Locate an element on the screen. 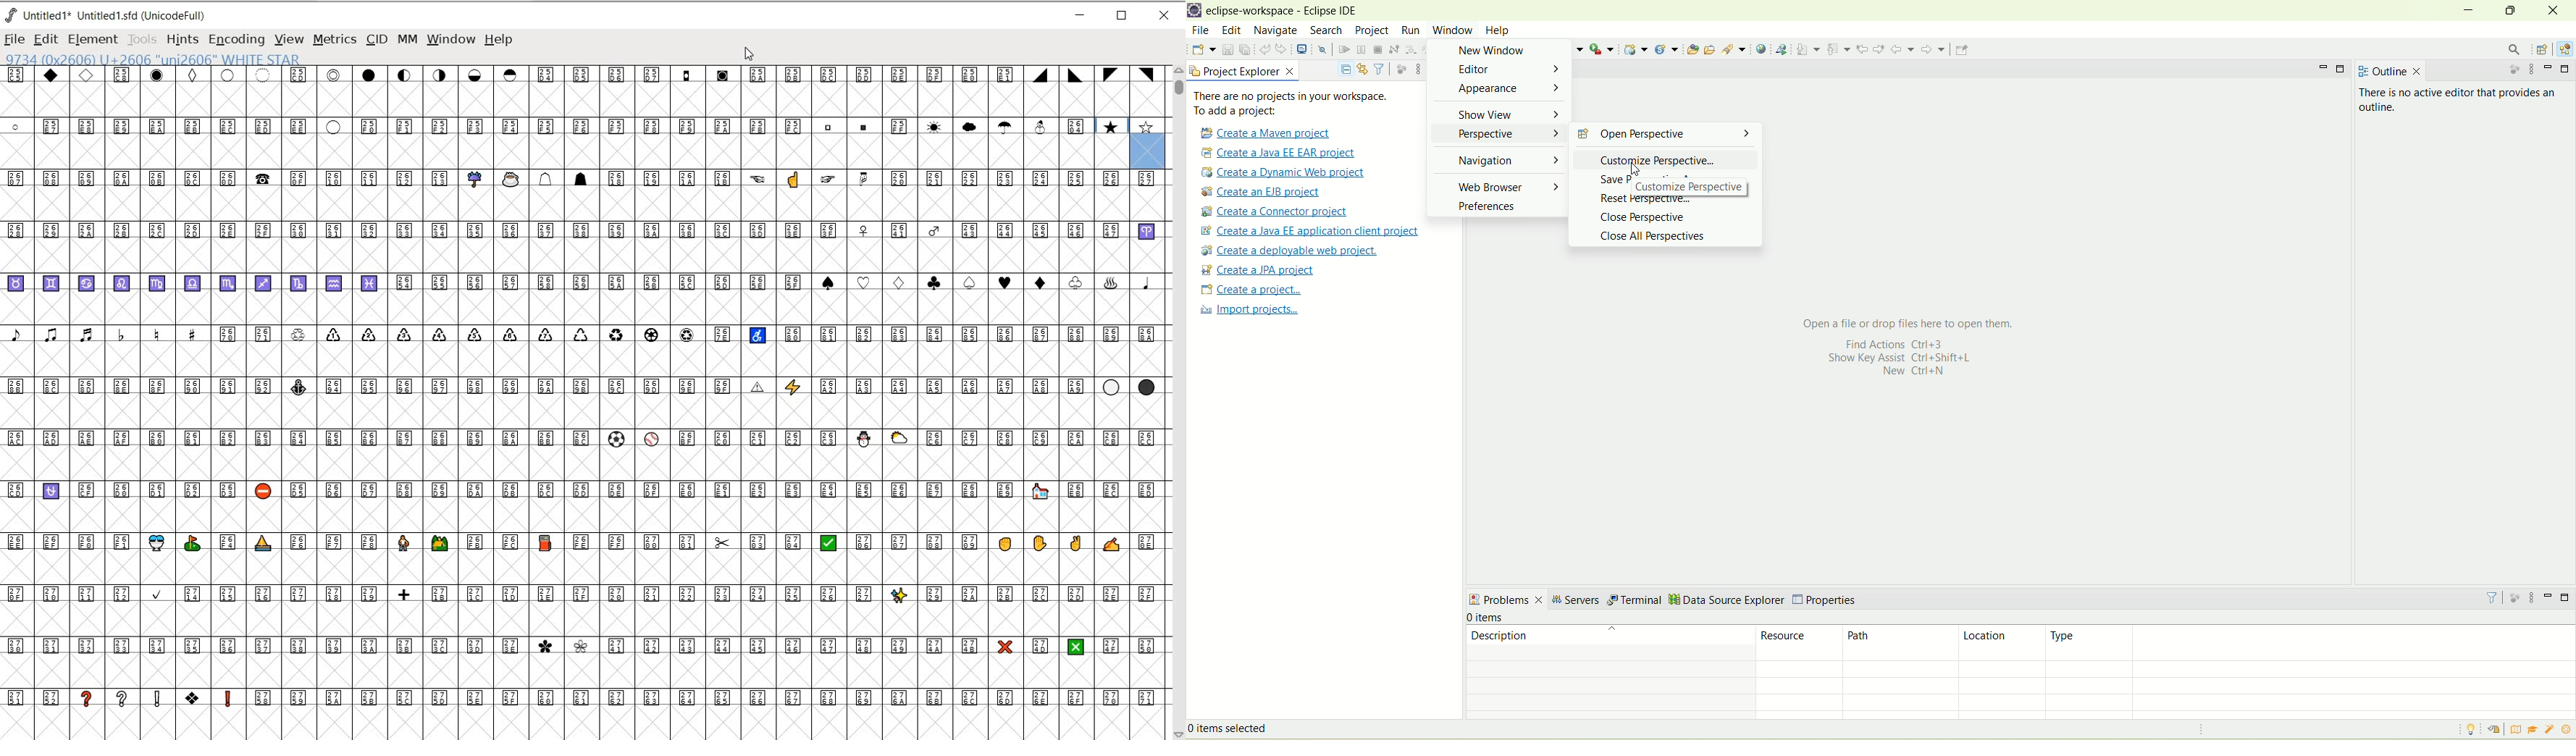 The width and height of the screenshot is (2576, 756). create a Maven project is located at coordinates (1270, 132).